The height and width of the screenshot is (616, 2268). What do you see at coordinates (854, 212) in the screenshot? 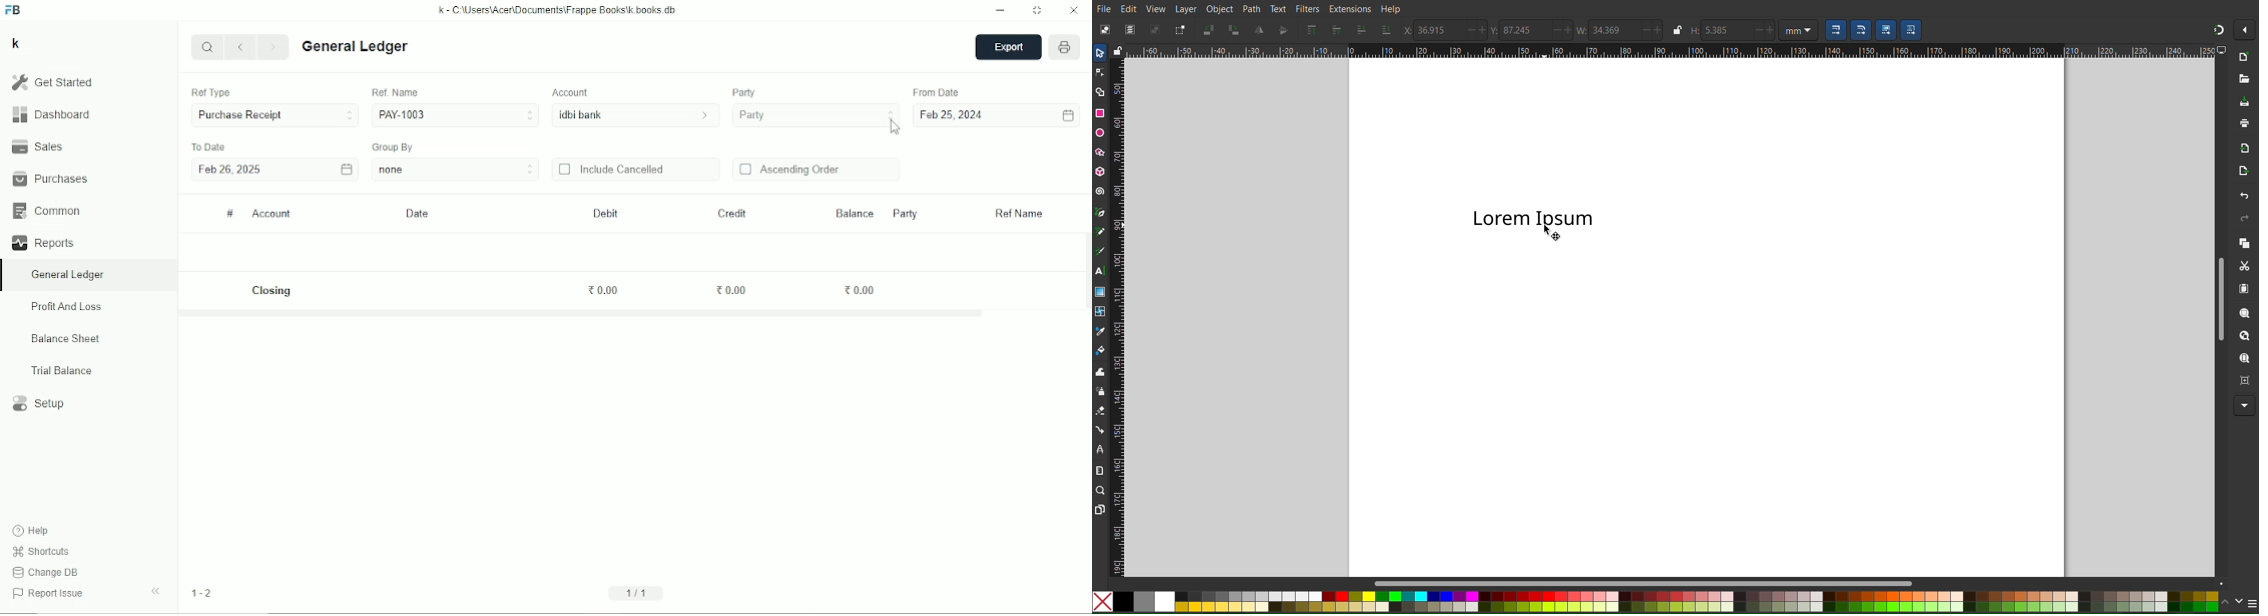
I see `Balance` at bounding box center [854, 212].